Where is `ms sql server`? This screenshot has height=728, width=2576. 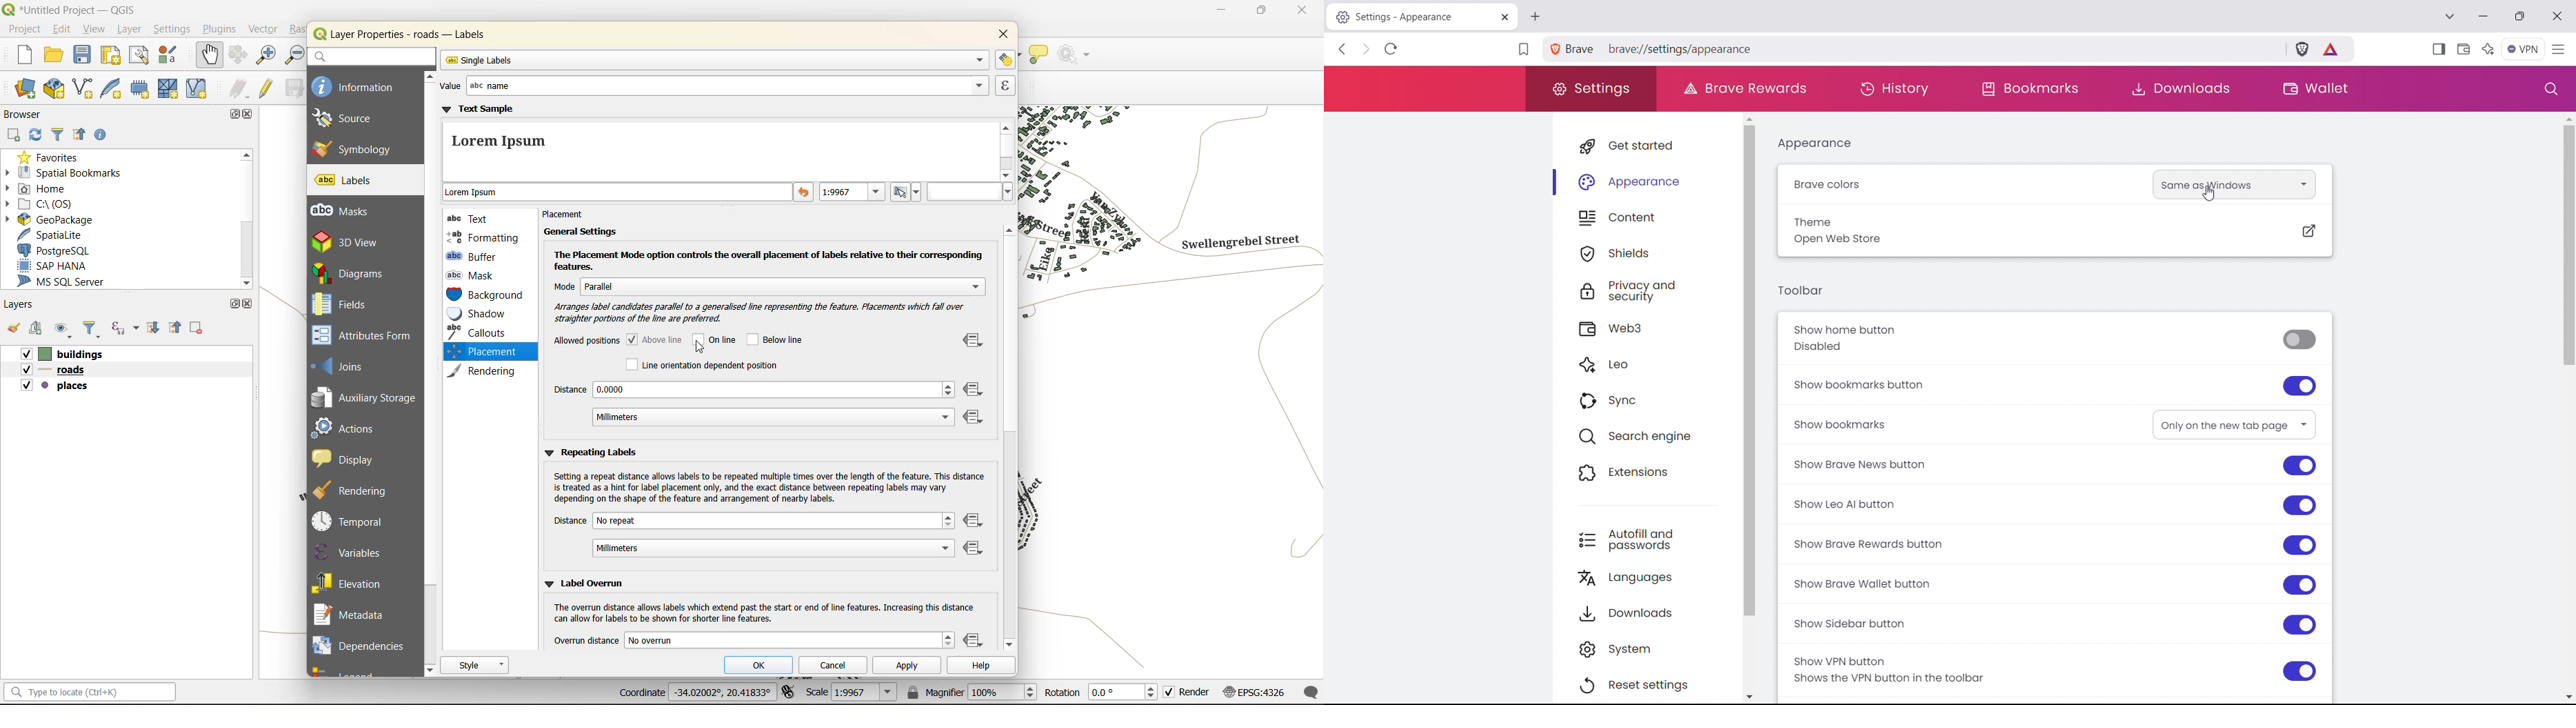 ms sql server is located at coordinates (64, 282).